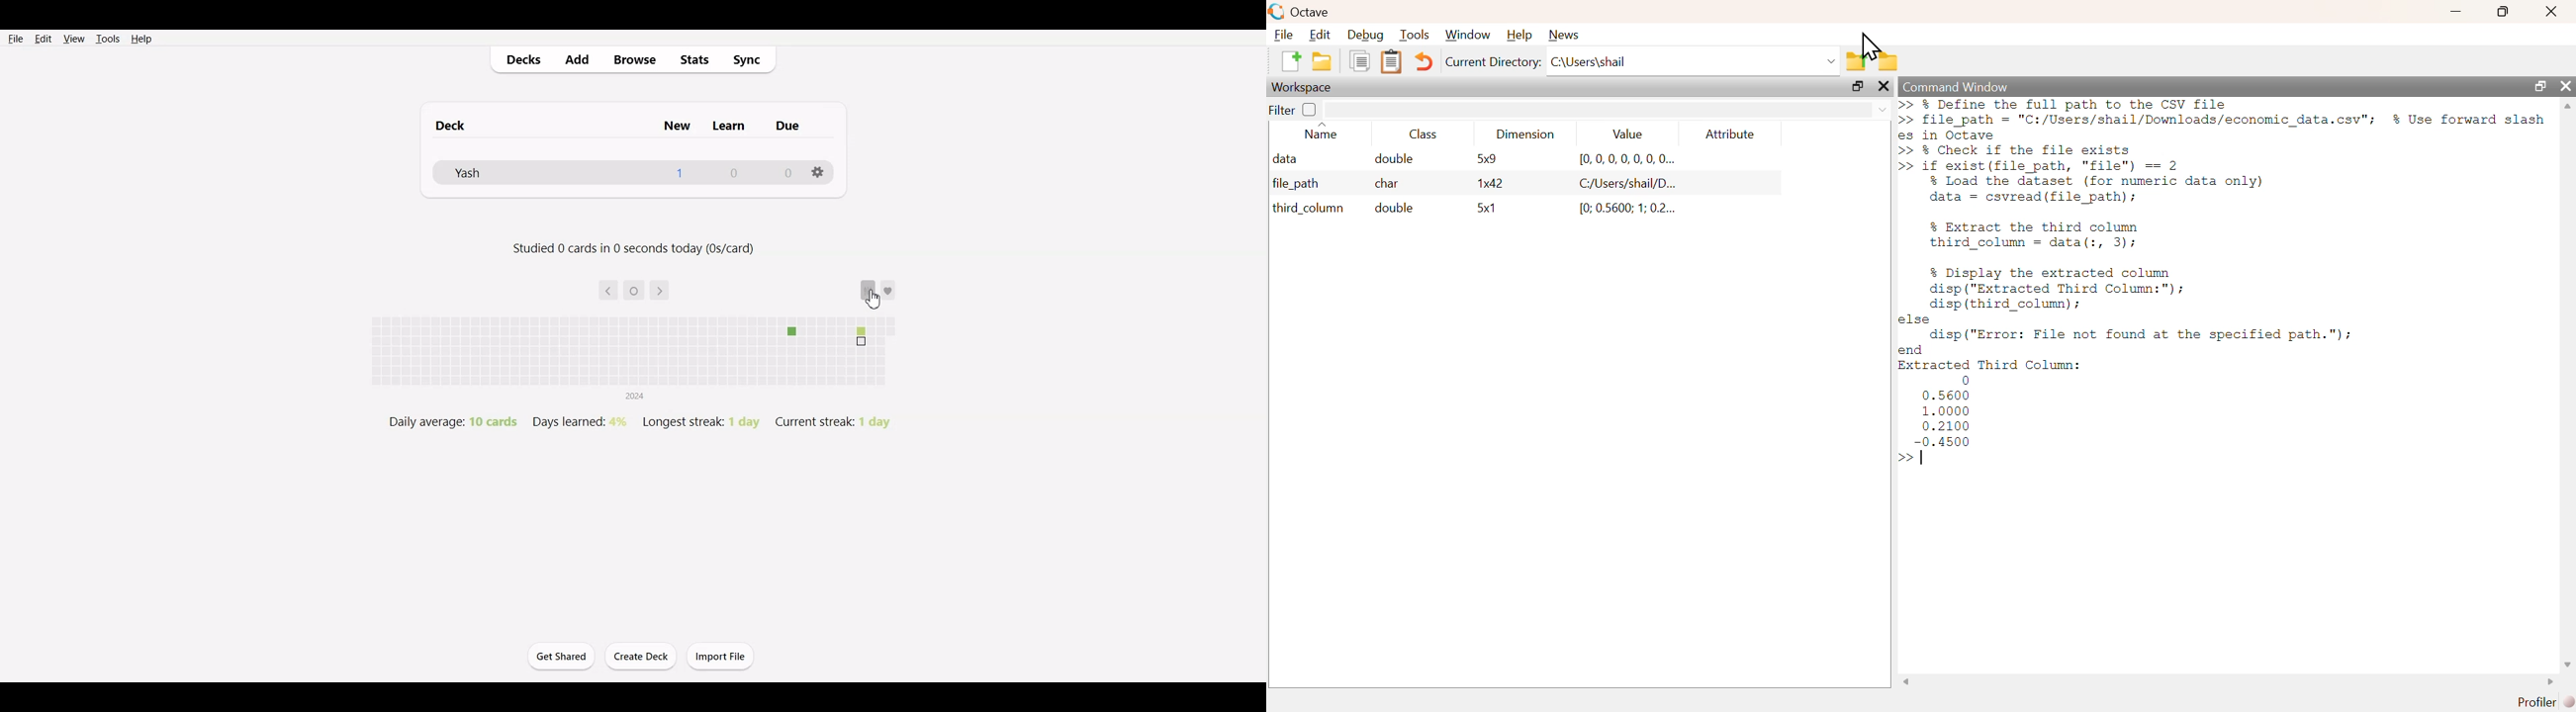  What do you see at coordinates (868, 289) in the screenshot?
I see `Option` at bounding box center [868, 289].